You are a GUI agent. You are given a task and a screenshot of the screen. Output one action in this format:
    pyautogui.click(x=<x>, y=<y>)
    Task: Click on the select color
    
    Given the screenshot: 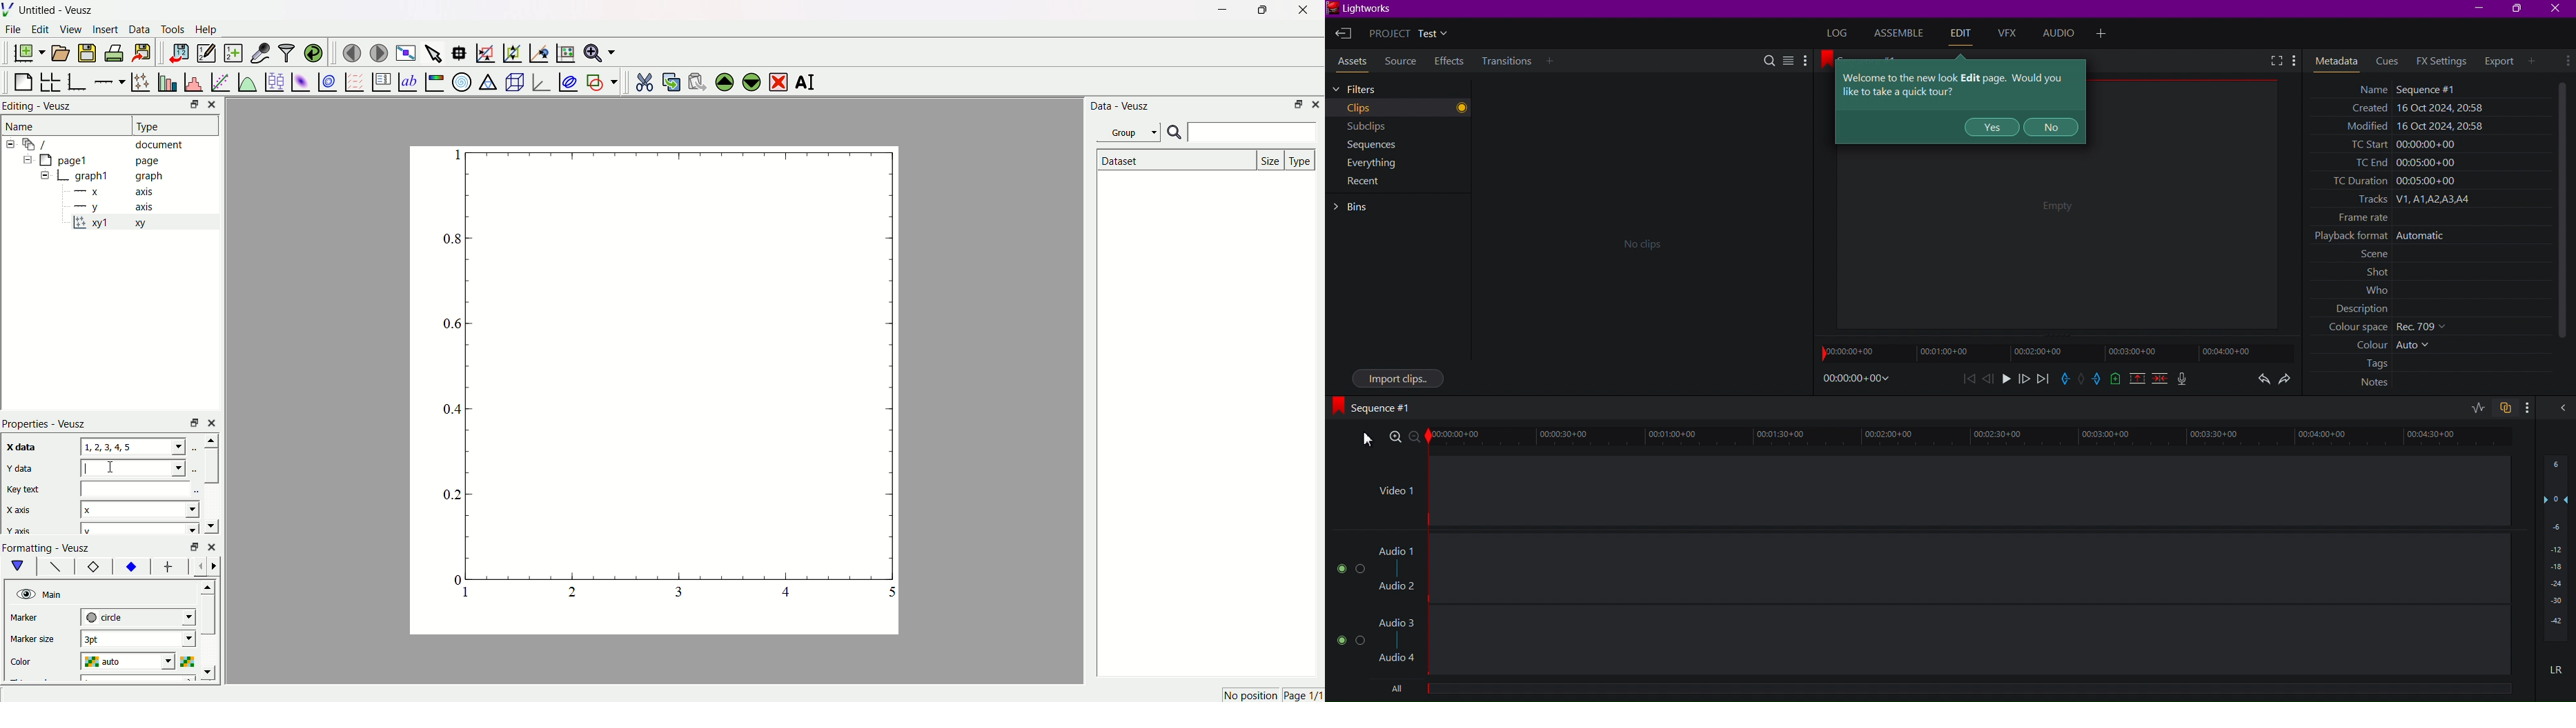 What is the action you would take?
    pyautogui.click(x=190, y=660)
    